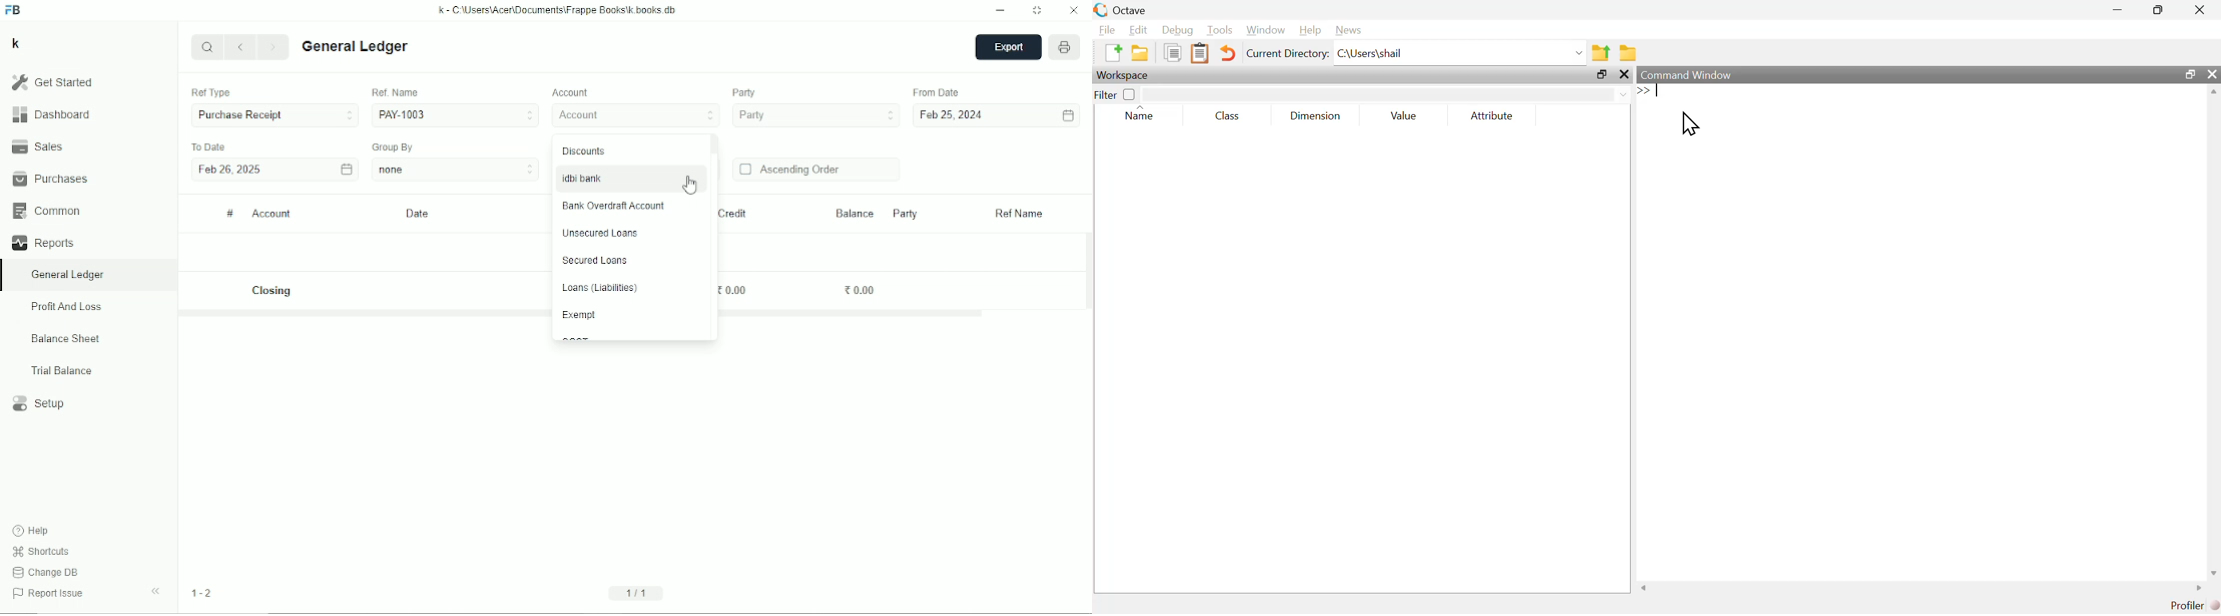 The image size is (2240, 616). I want to click on Ascending order, so click(790, 170).